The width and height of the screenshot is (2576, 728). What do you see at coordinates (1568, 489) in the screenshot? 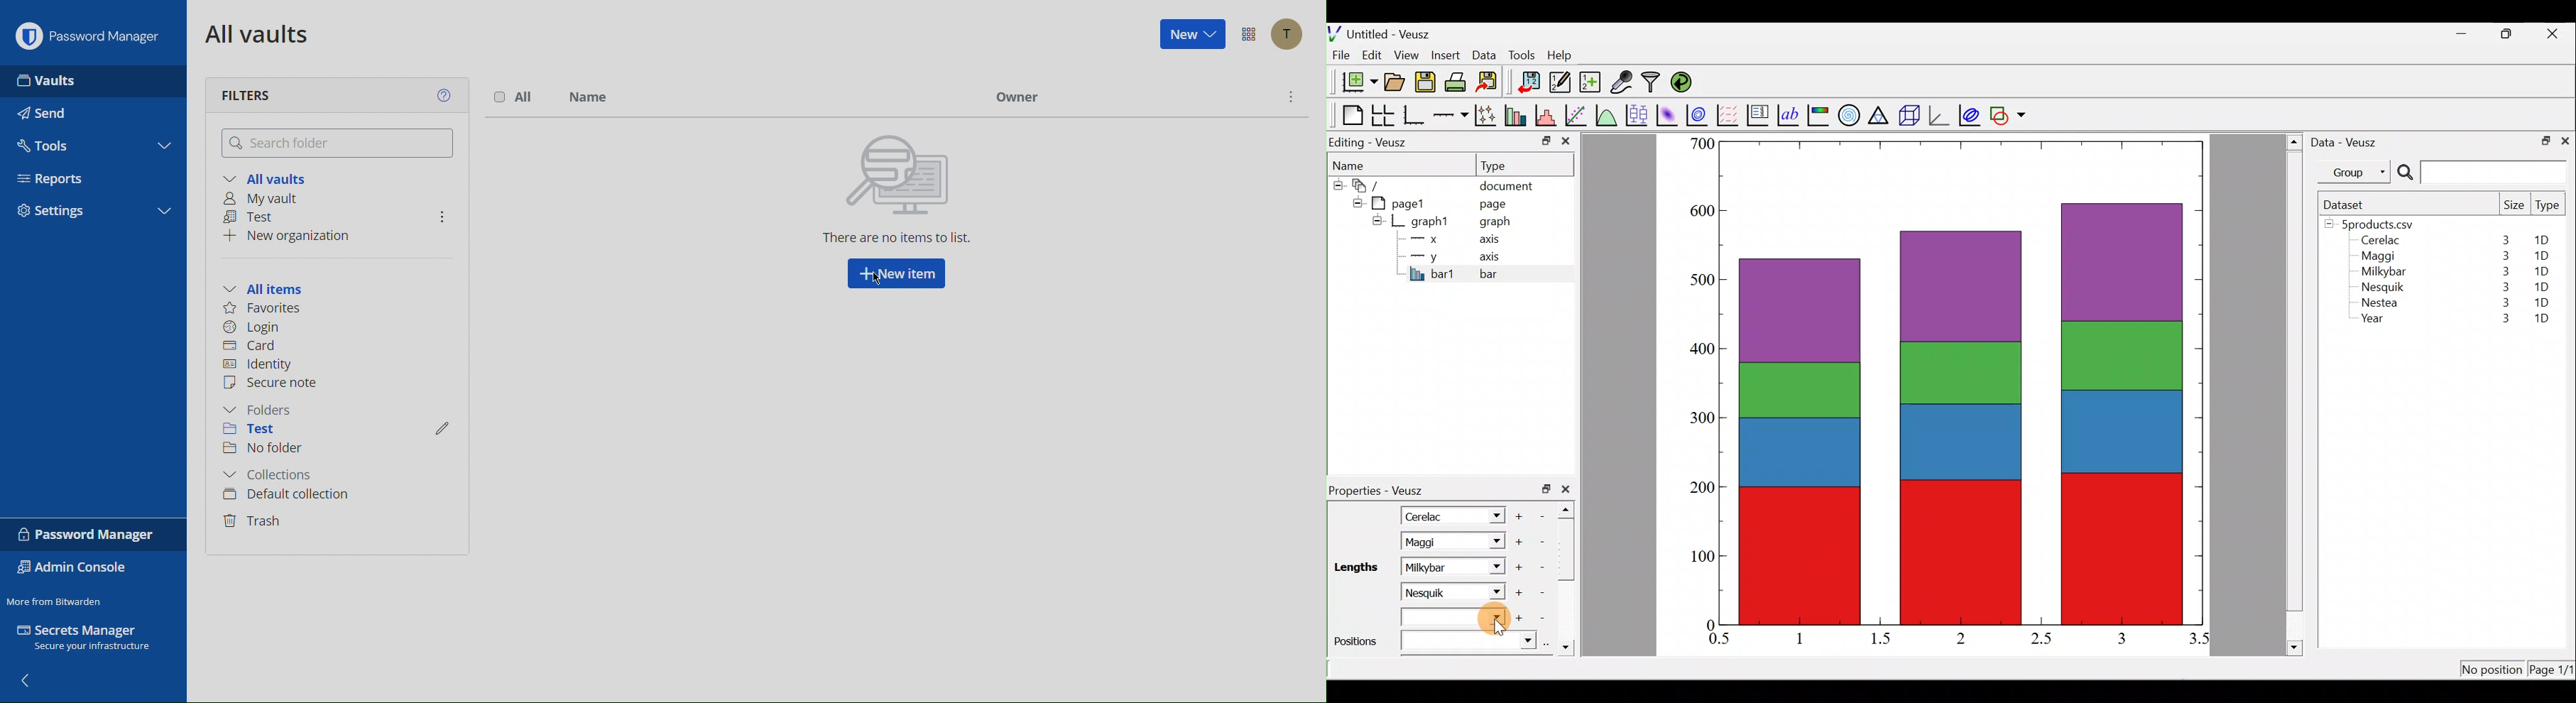
I see `close` at bounding box center [1568, 489].